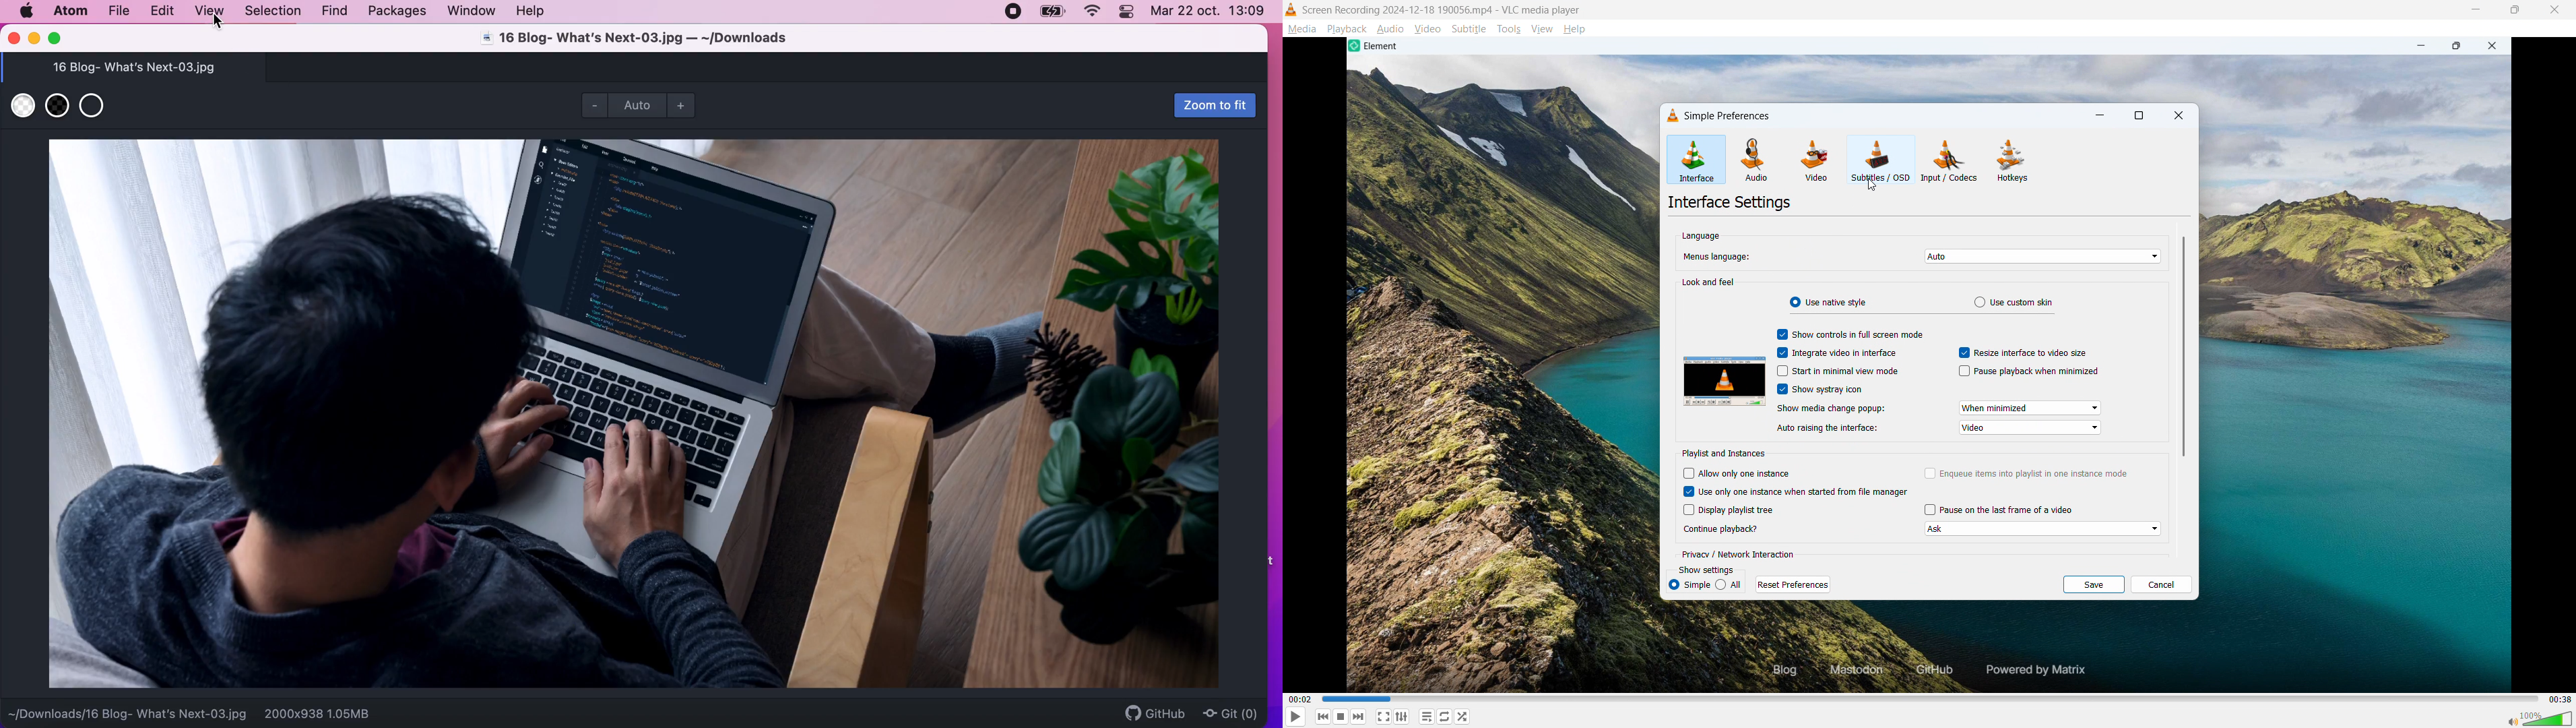 The image size is (2576, 728). Describe the element at coordinates (592, 108) in the screenshot. I see `zoom out` at that location.